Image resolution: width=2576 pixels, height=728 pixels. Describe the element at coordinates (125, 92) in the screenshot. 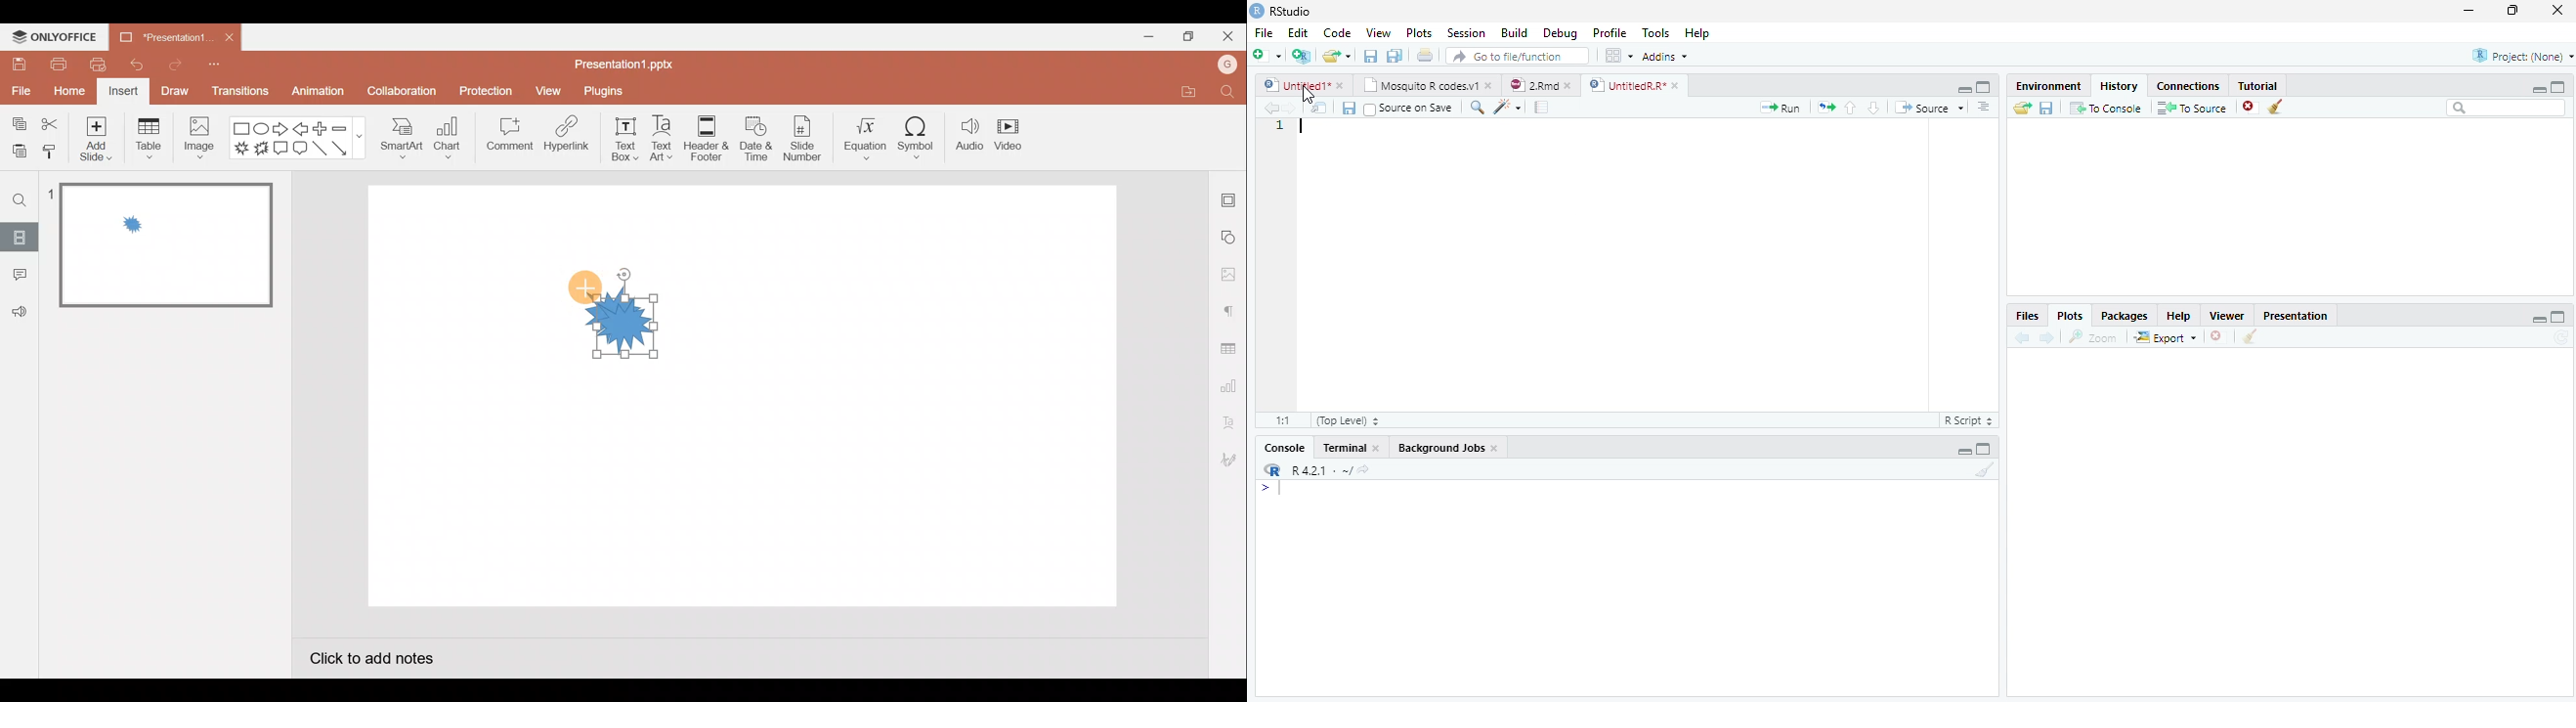

I see `Insert` at that location.